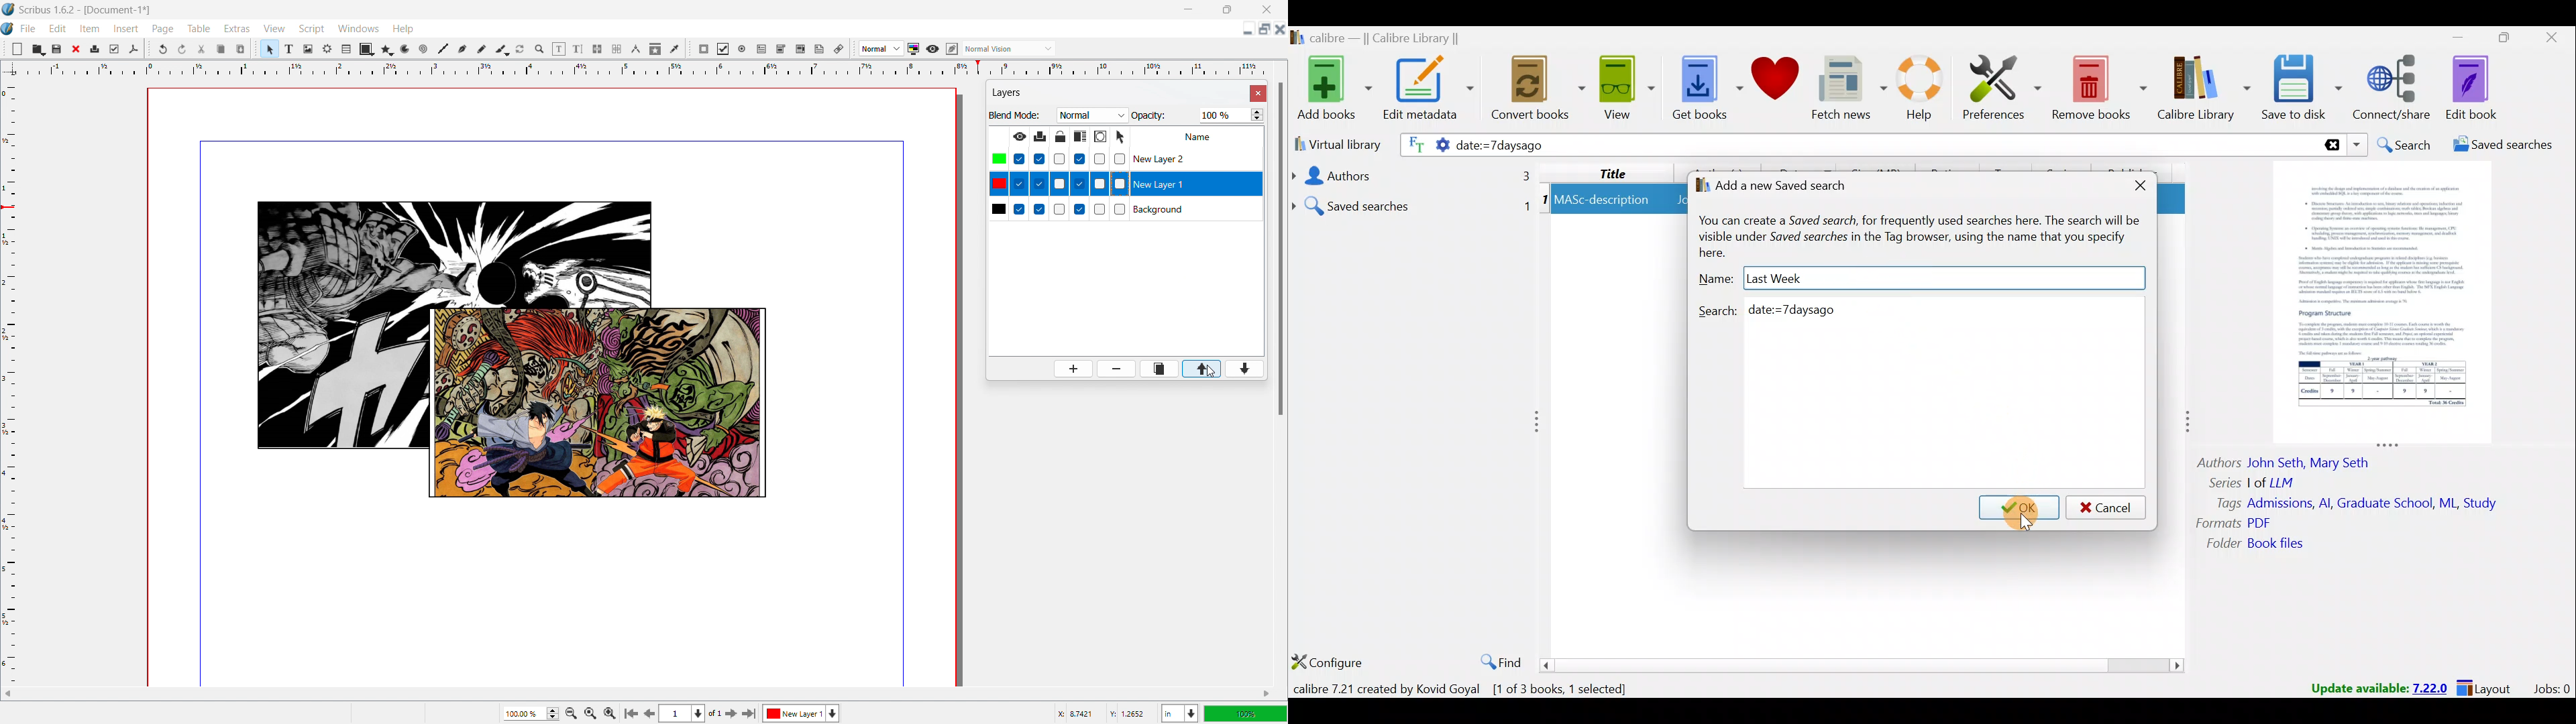 The height and width of the screenshot is (728, 2576). I want to click on copy, so click(220, 49).